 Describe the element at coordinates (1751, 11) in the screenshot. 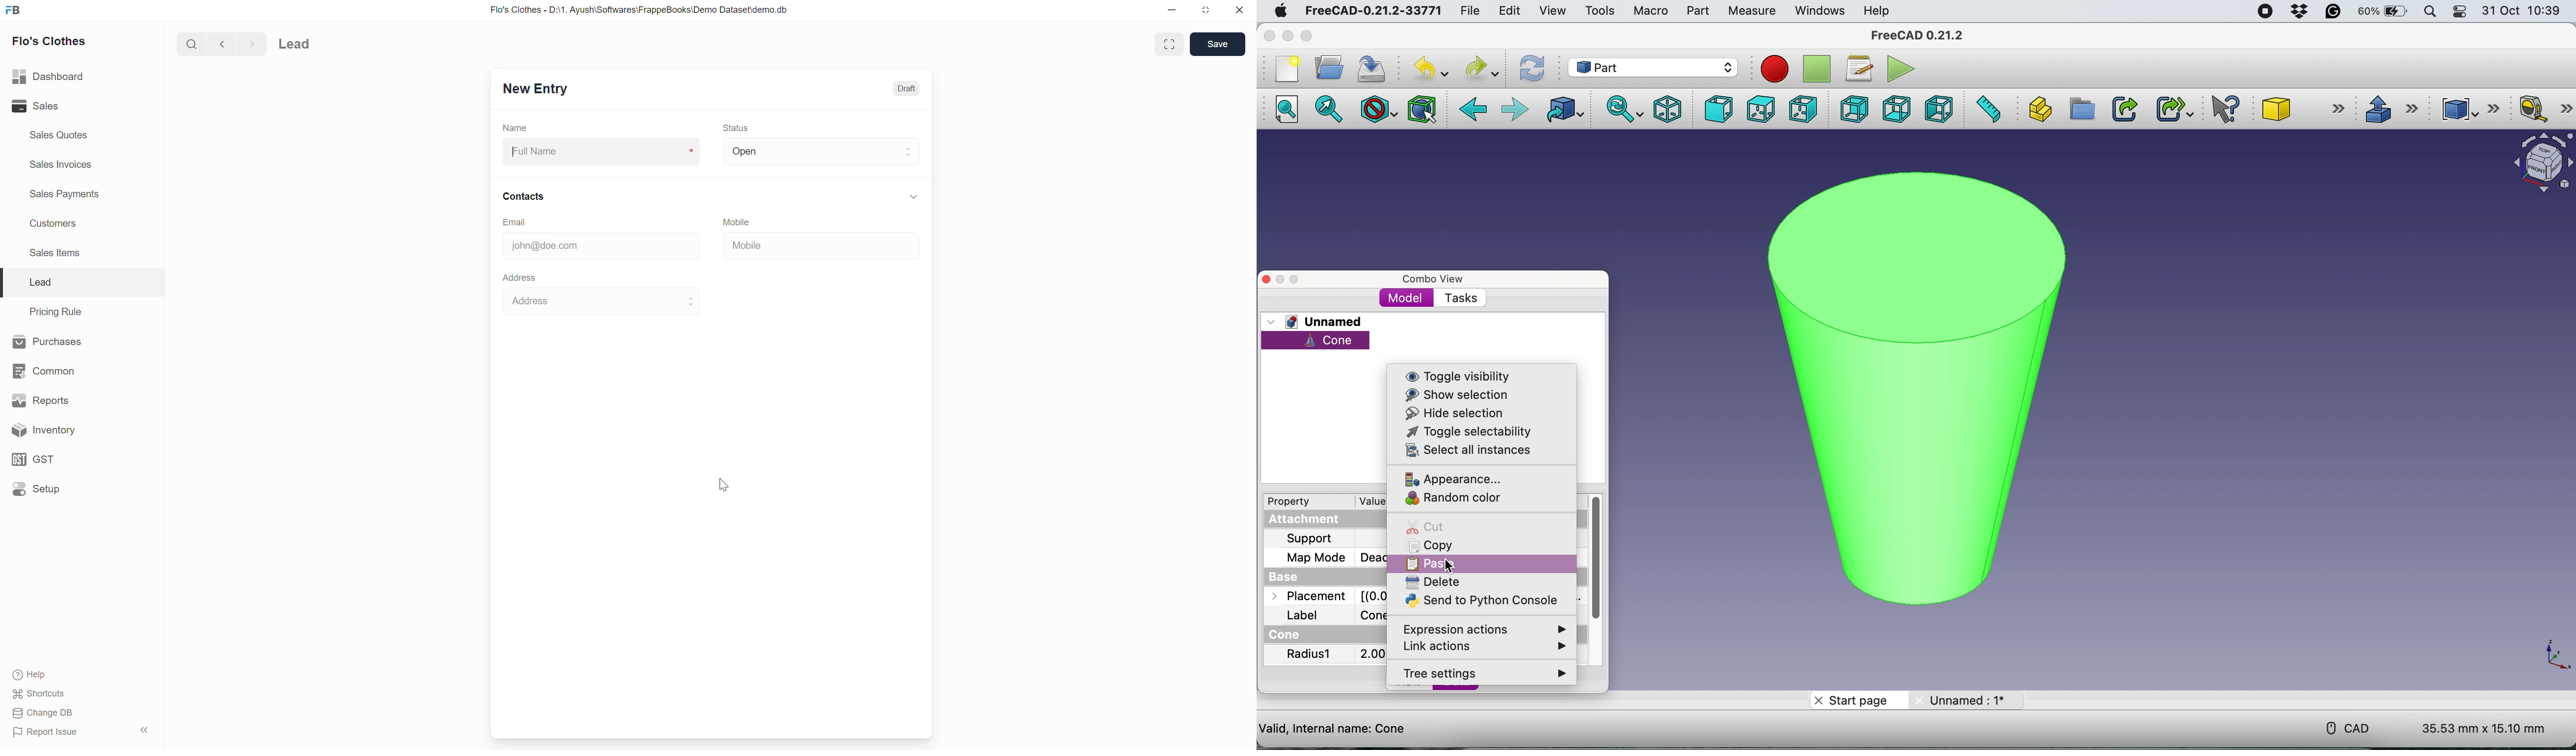

I see `measure` at that location.